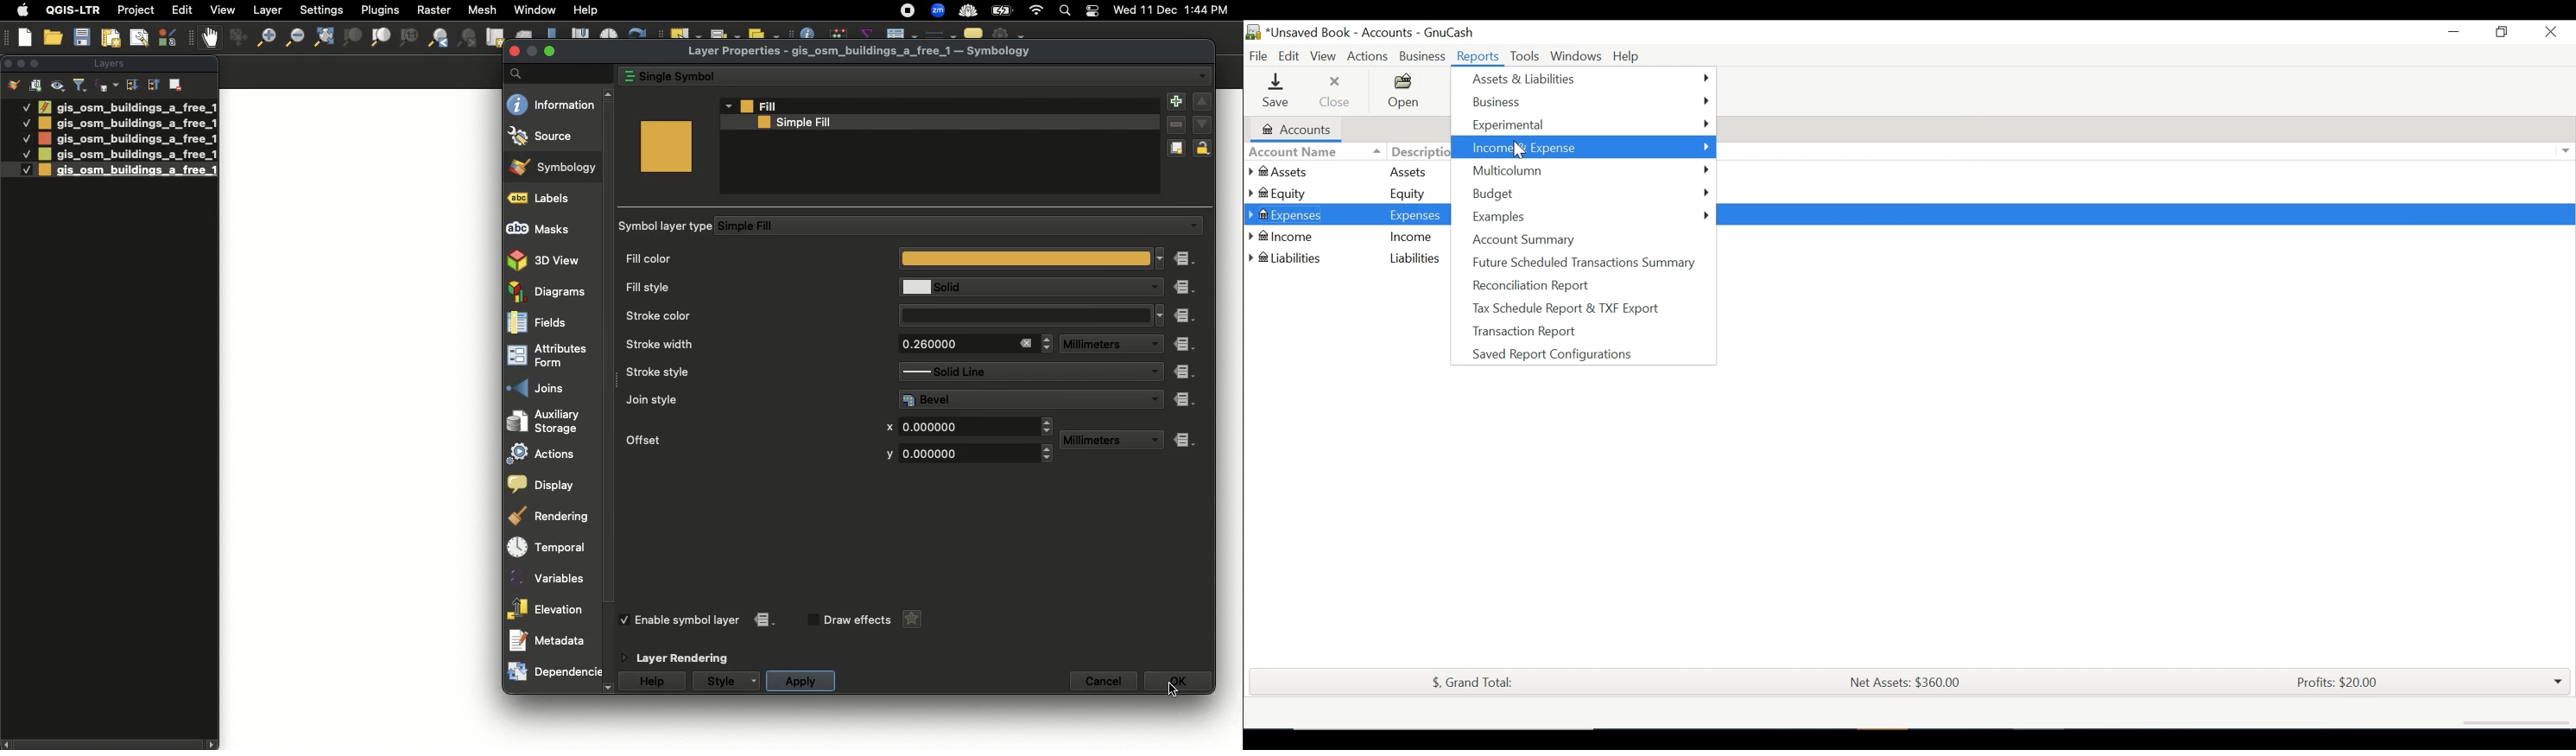 The image size is (2576, 756). I want to click on Reports, so click(1476, 55).